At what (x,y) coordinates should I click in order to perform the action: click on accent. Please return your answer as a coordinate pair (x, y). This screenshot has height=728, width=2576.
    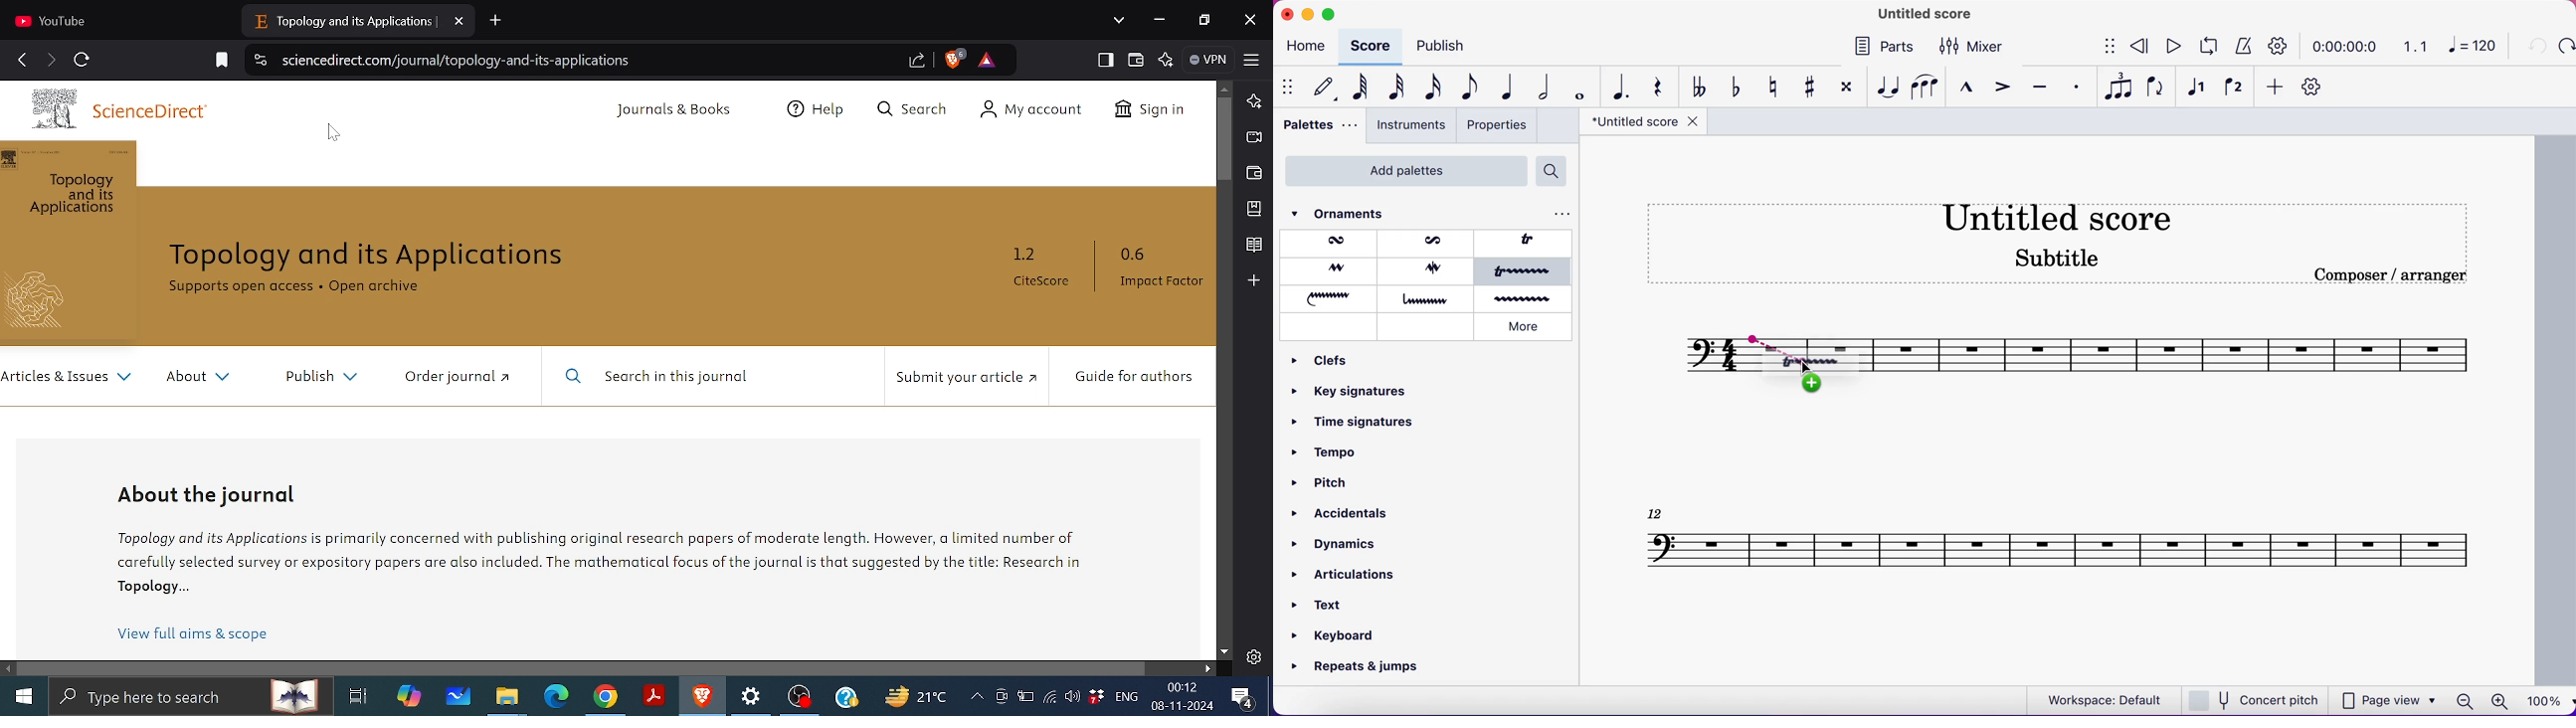
    Looking at the image, I should click on (2002, 87).